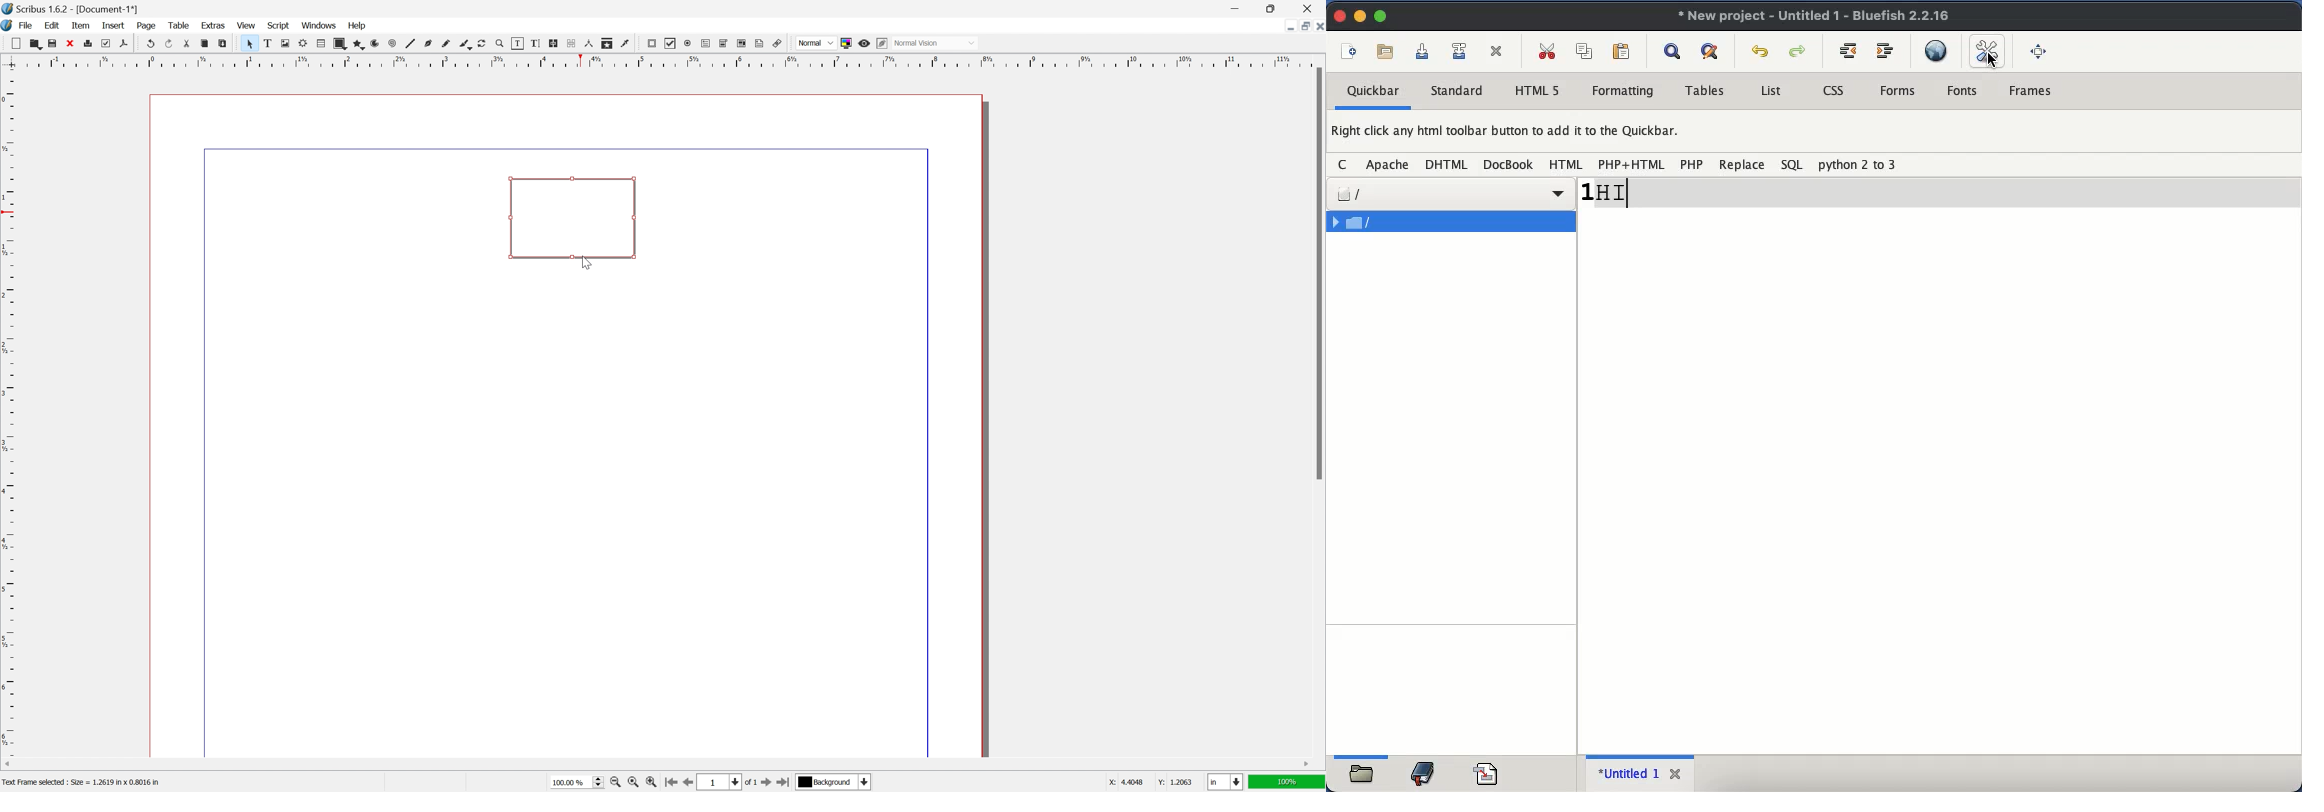  Describe the element at coordinates (250, 44) in the screenshot. I see `select item` at that location.